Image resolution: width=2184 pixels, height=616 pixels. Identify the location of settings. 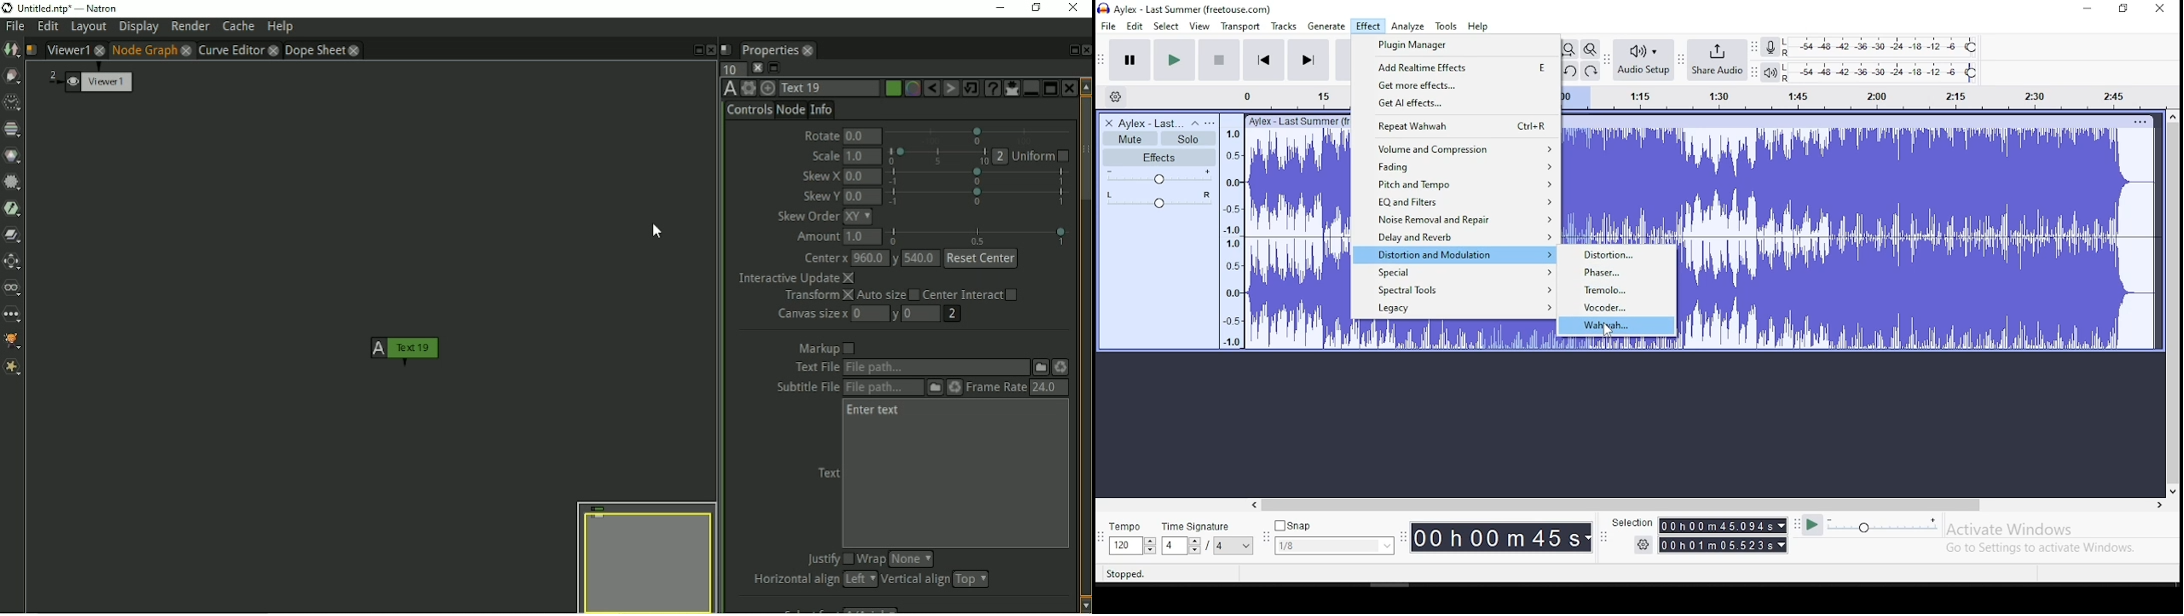
(1634, 545).